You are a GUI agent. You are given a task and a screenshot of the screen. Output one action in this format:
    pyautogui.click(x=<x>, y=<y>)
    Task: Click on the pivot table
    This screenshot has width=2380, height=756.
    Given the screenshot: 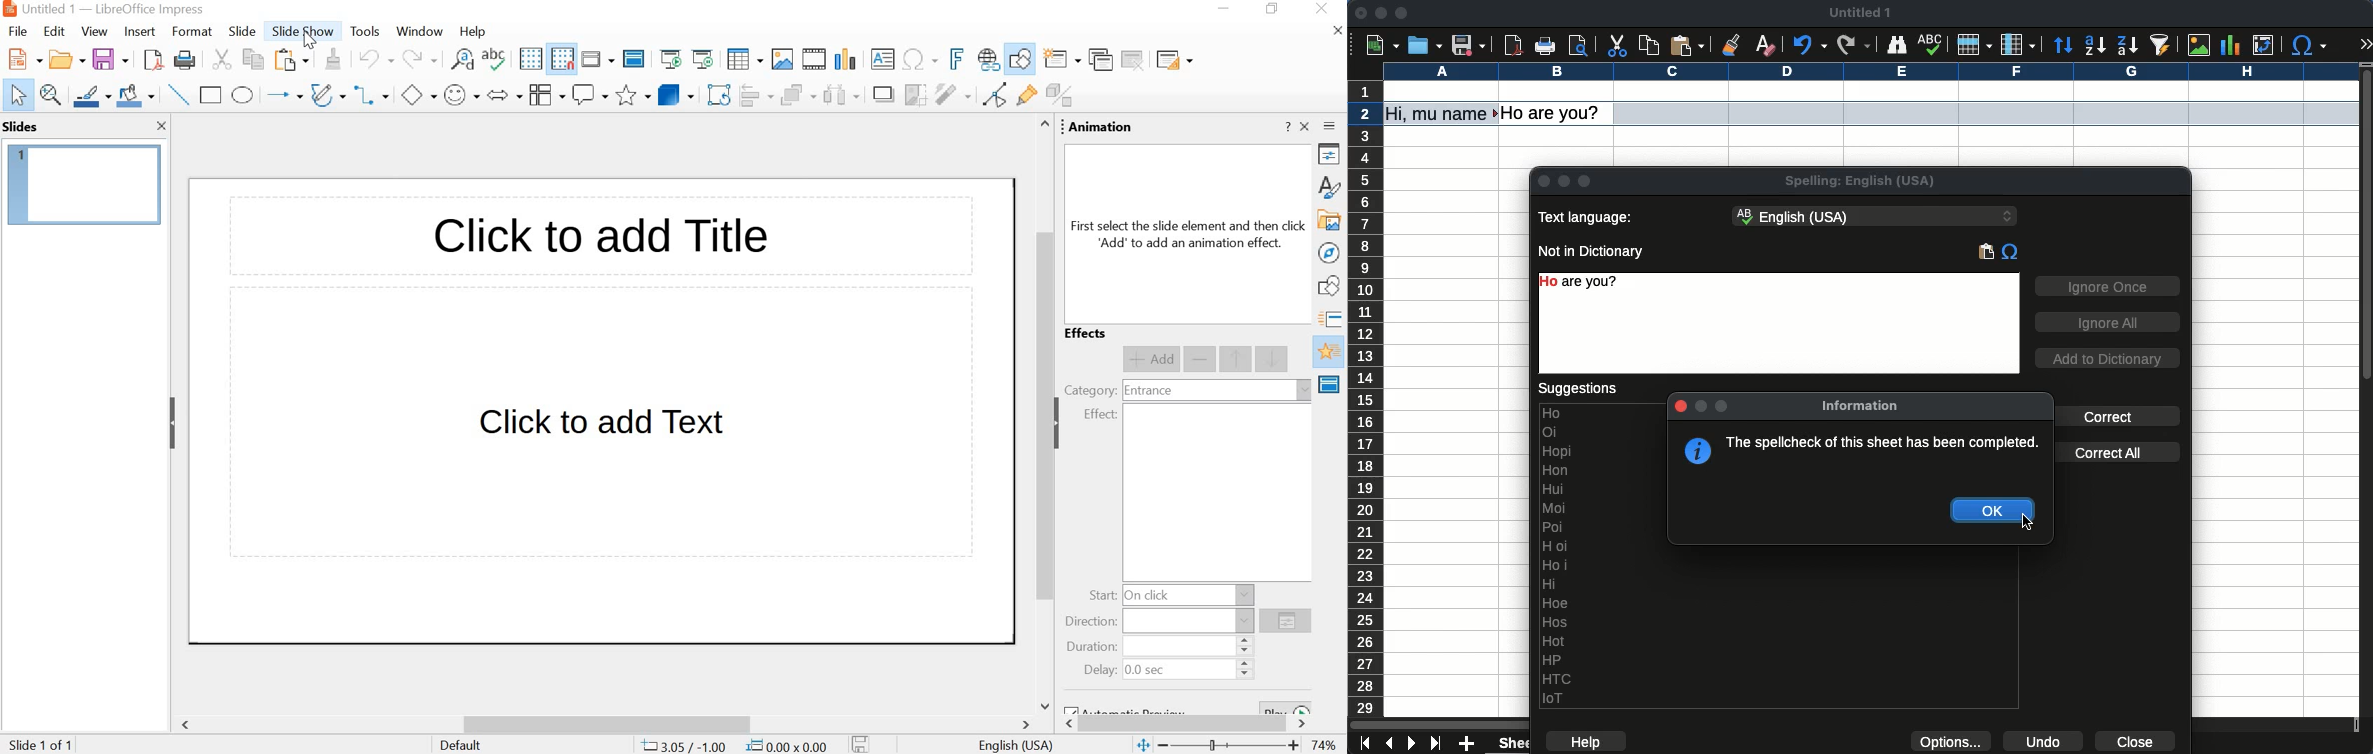 What is the action you would take?
    pyautogui.click(x=2264, y=45)
    